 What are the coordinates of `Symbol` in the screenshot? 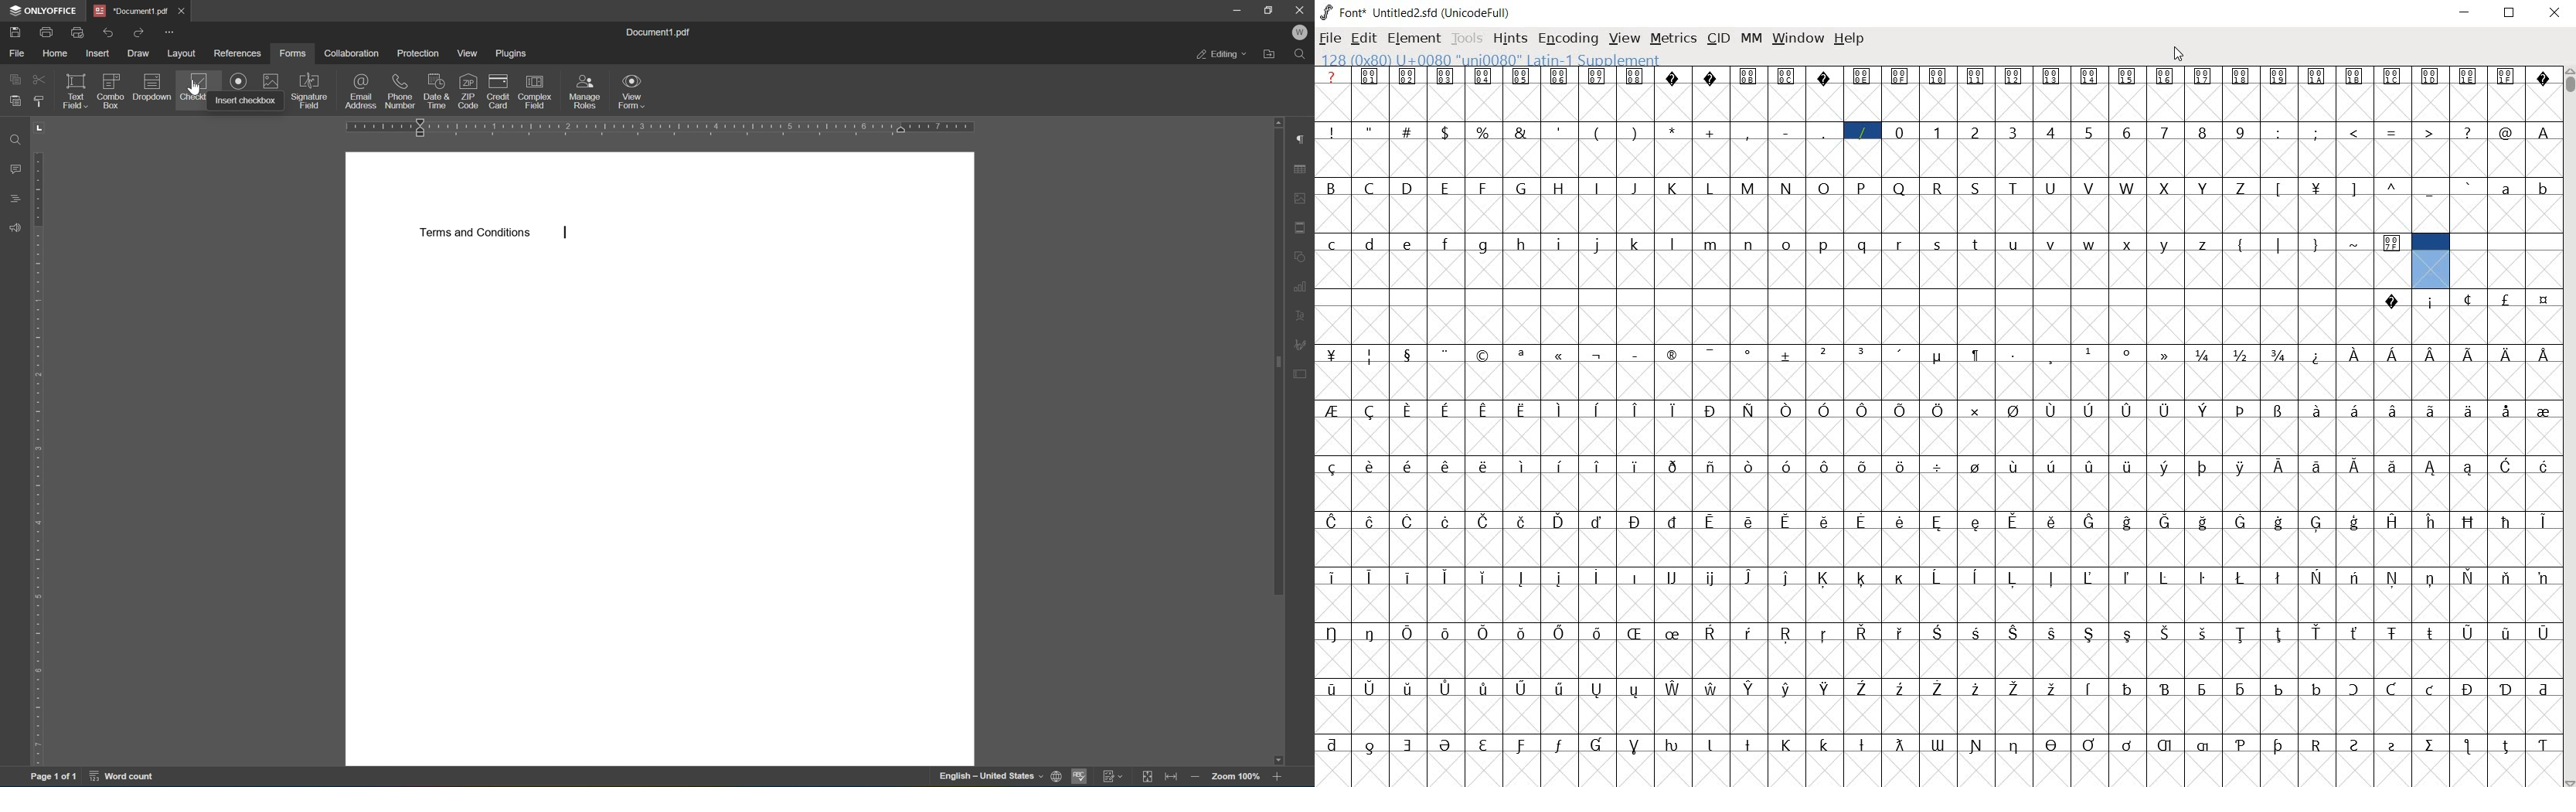 It's located at (1485, 466).